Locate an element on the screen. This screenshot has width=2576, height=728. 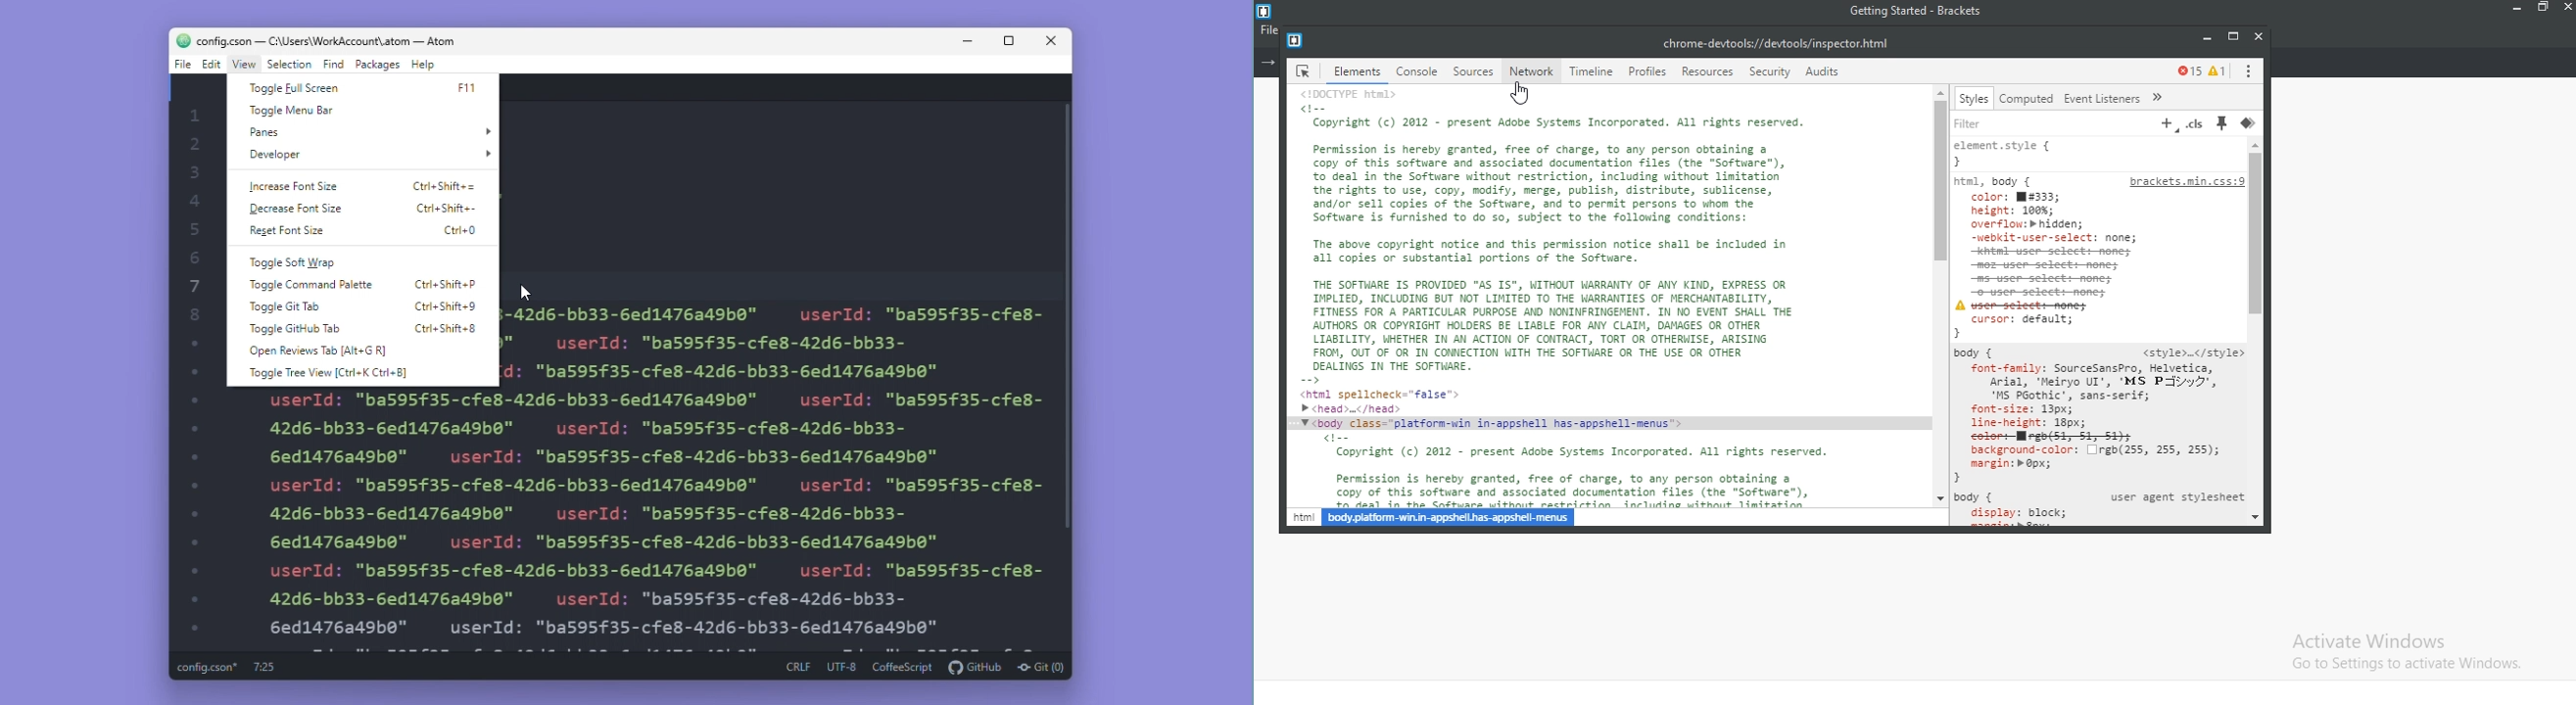
cursor is located at coordinates (1521, 94).